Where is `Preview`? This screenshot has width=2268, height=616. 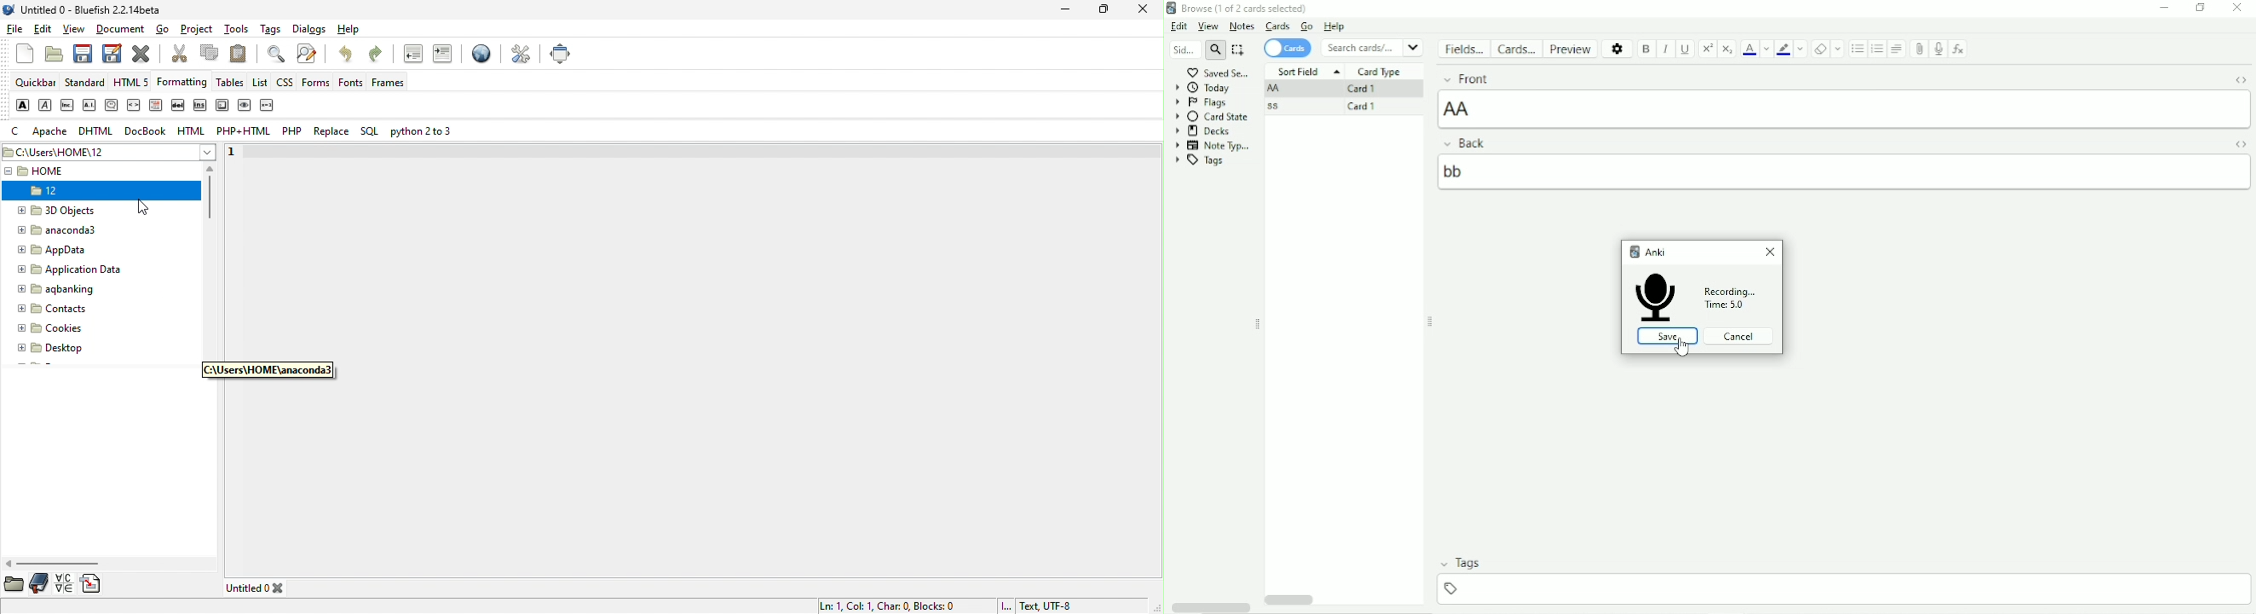 Preview is located at coordinates (1570, 49).